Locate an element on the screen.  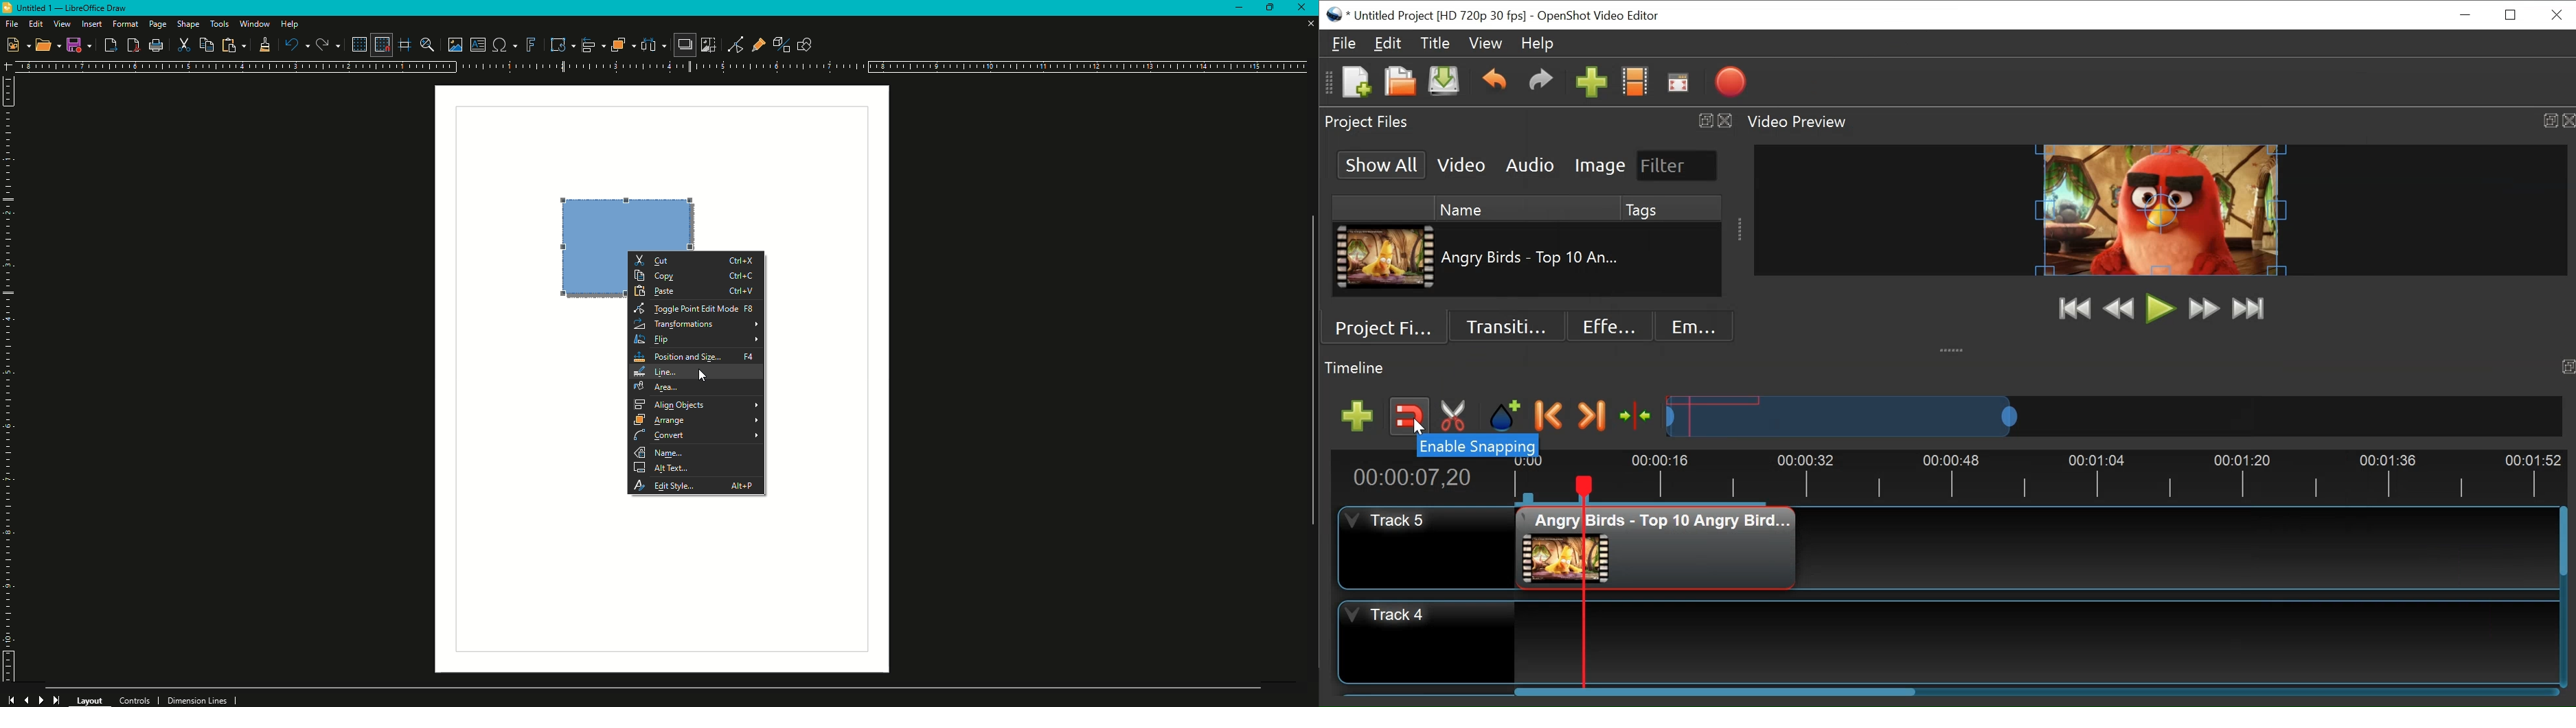
Align Objects is located at coordinates (696, 406).